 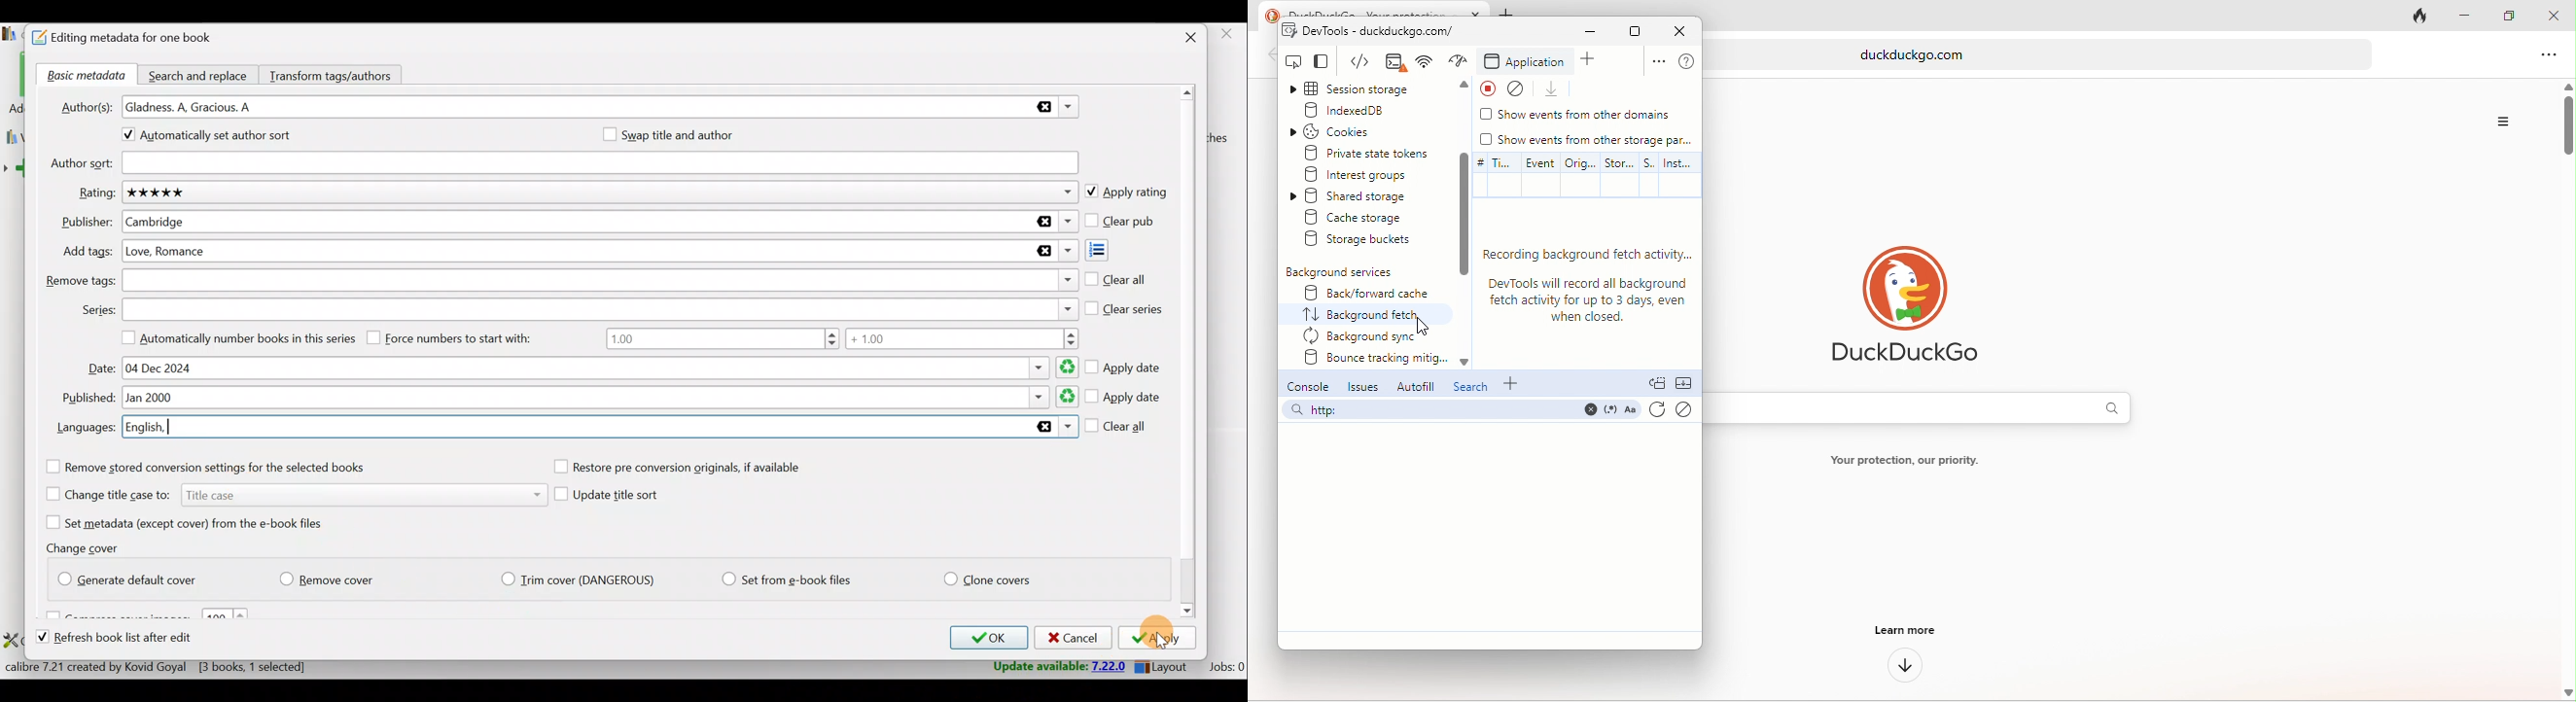 What do you see at coordinates (1367, 152) in the screenshot?
I see `private state tokens` at bounding box center [1367, 152].